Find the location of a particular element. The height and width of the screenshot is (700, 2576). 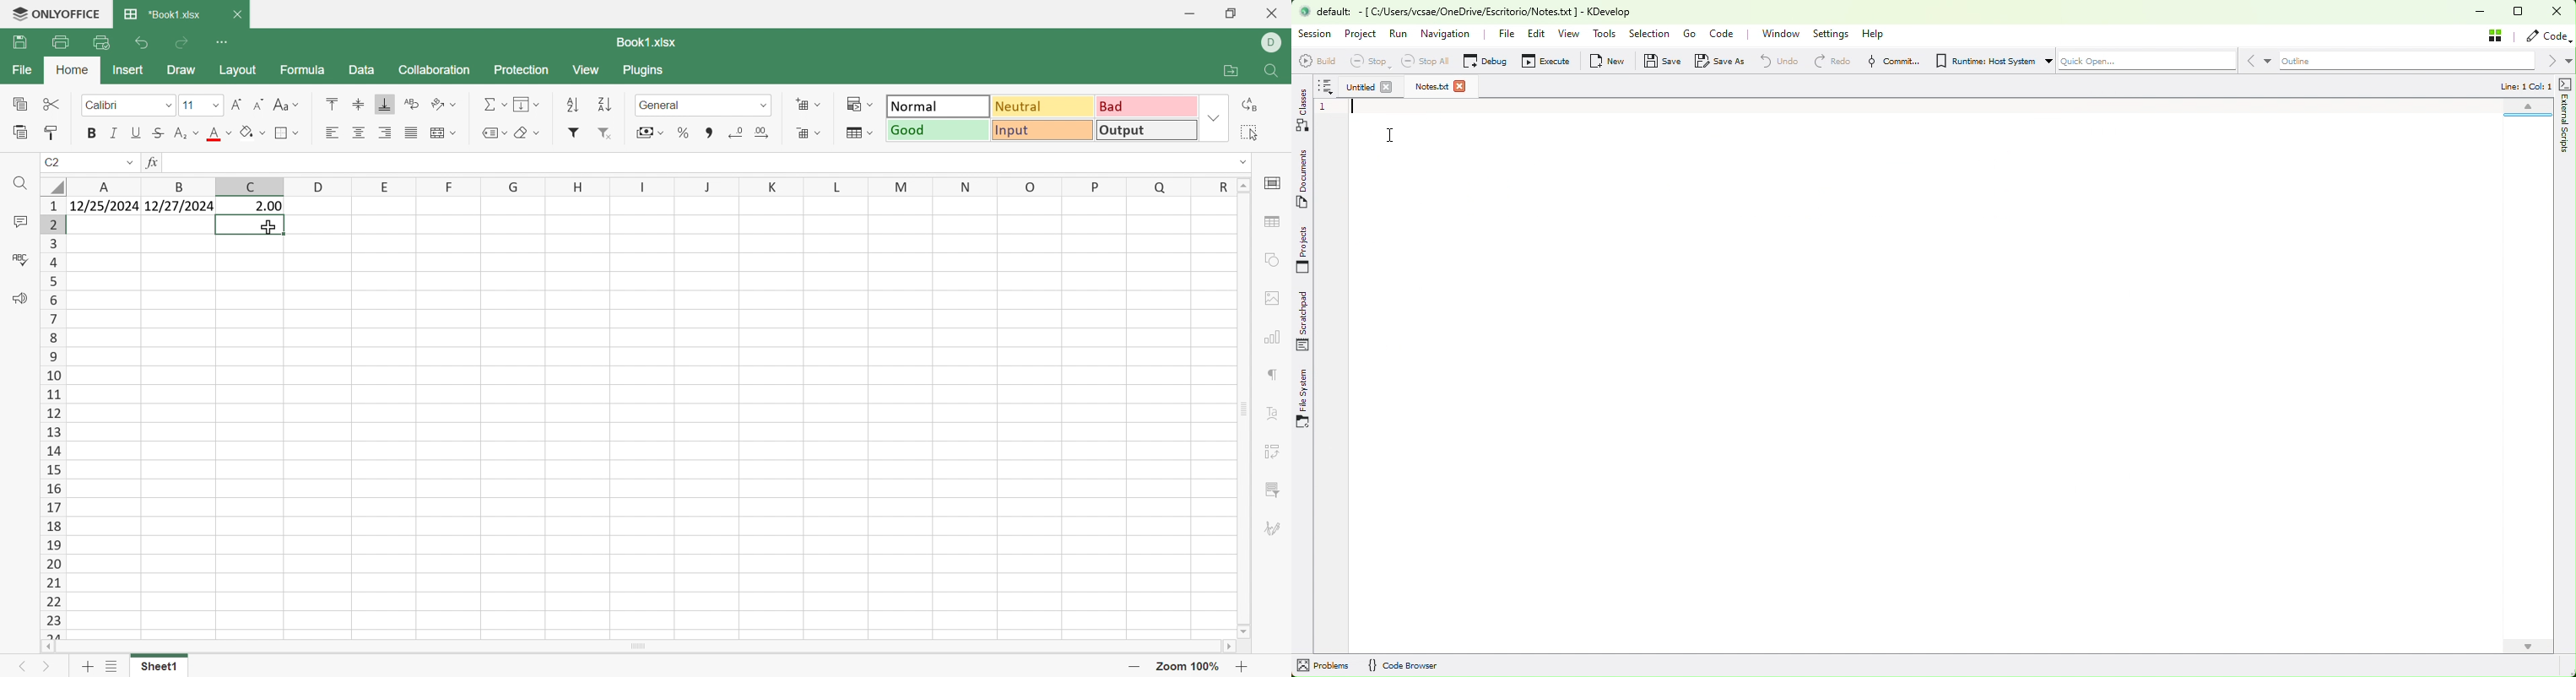

close file is located at coordinates (1461, 86).